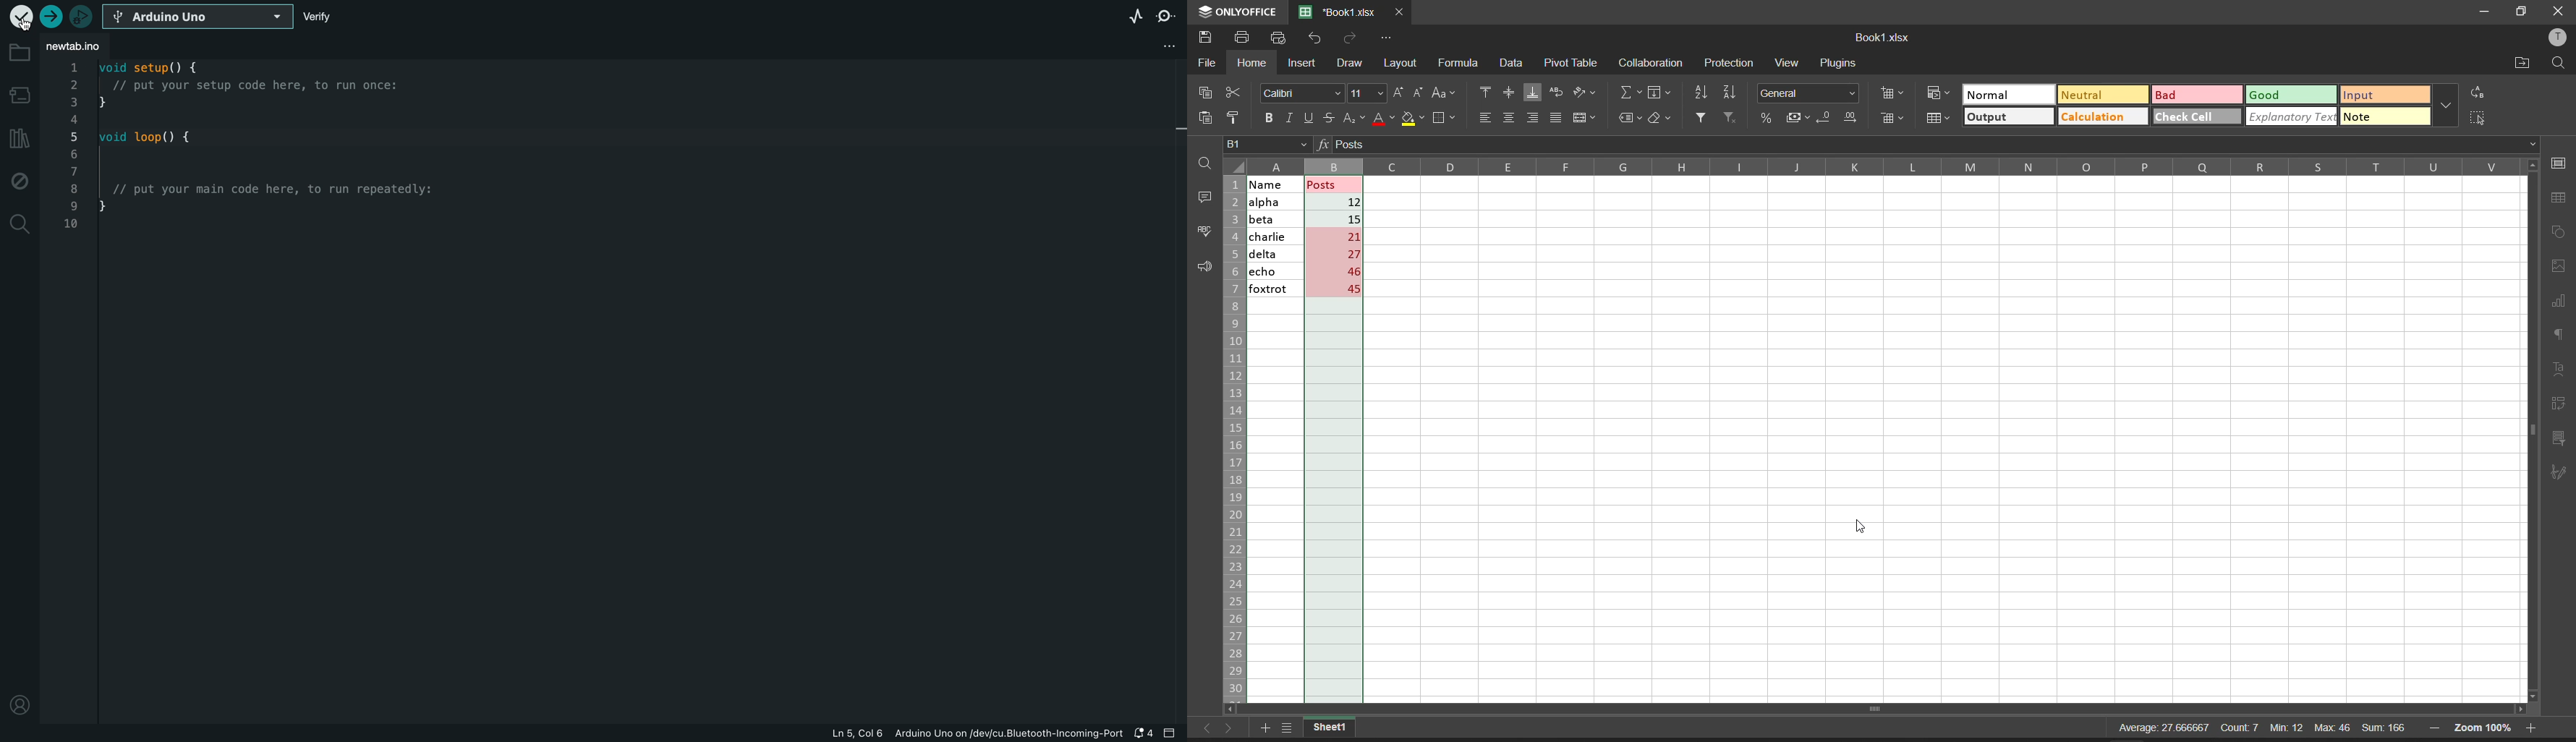  I want to click on font, so click(1302, 93).